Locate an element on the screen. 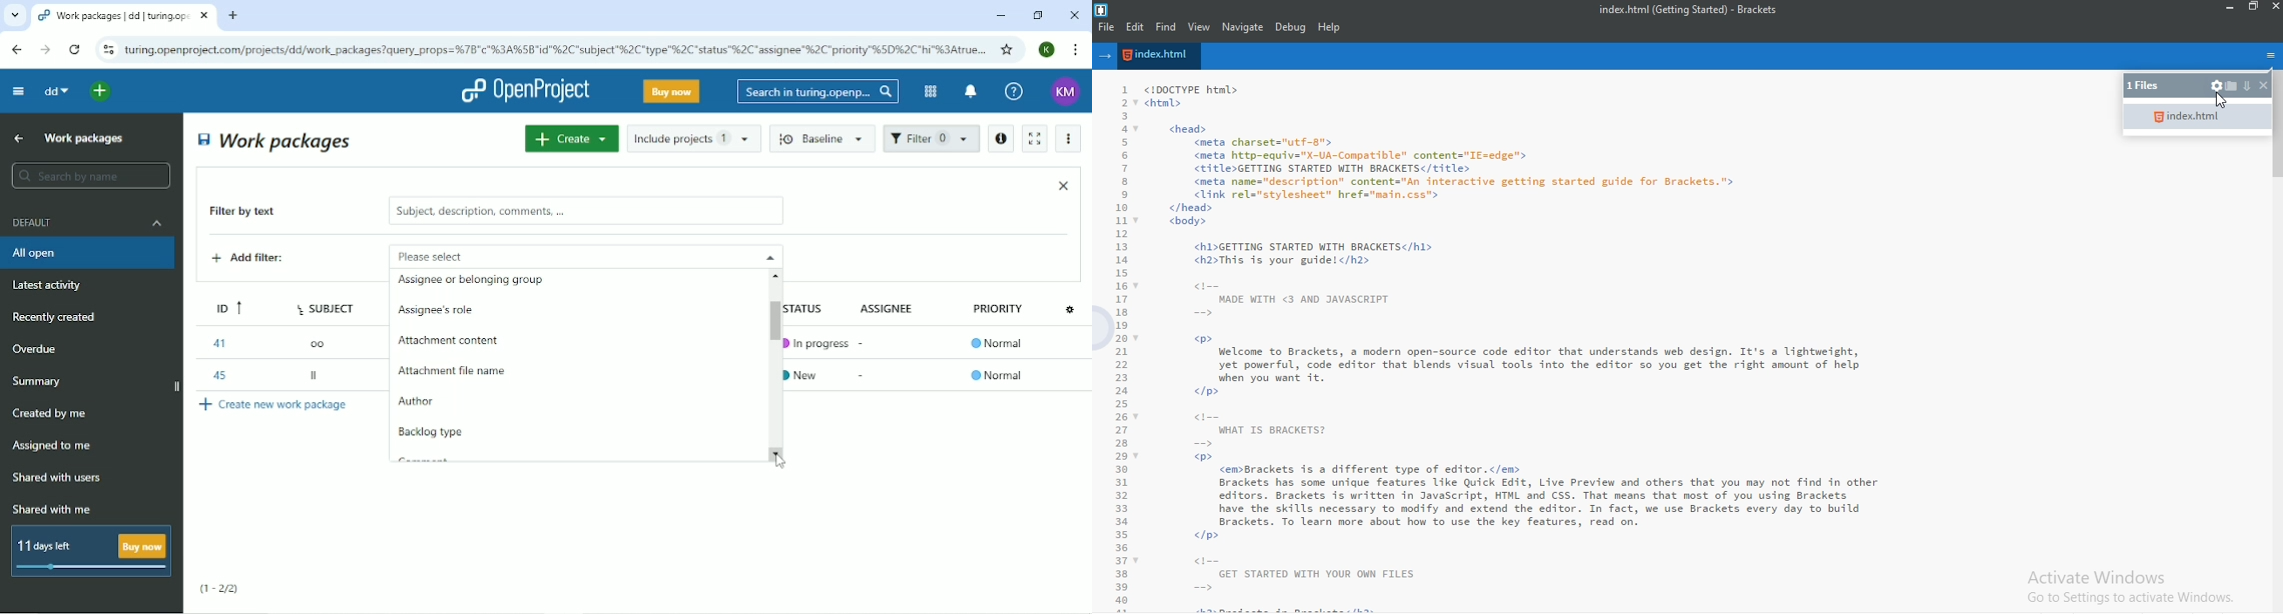 Image resolution: width=2296 pixels, height=616 pixels. Close is located at coordinates (1074, 15).